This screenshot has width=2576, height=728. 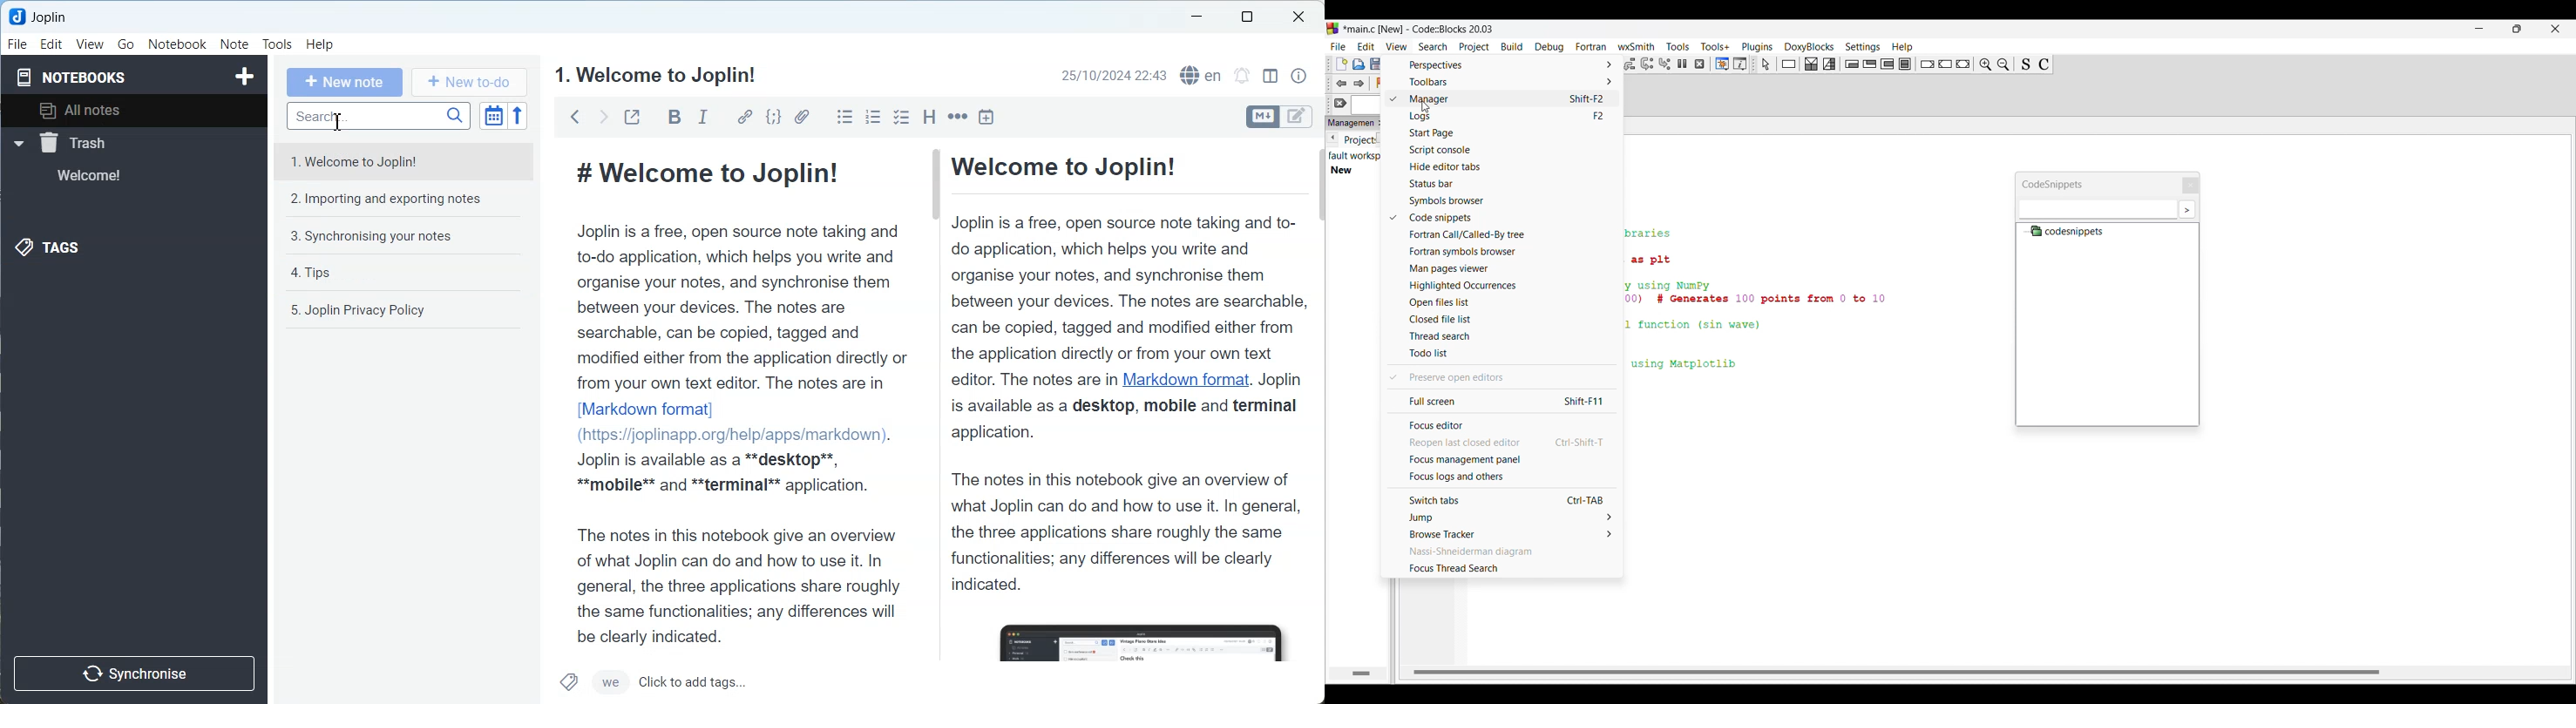 What do you see at coordinates (17, 144) in the screenshot?
I see `Drop down box` at bounding box center [17, 144].